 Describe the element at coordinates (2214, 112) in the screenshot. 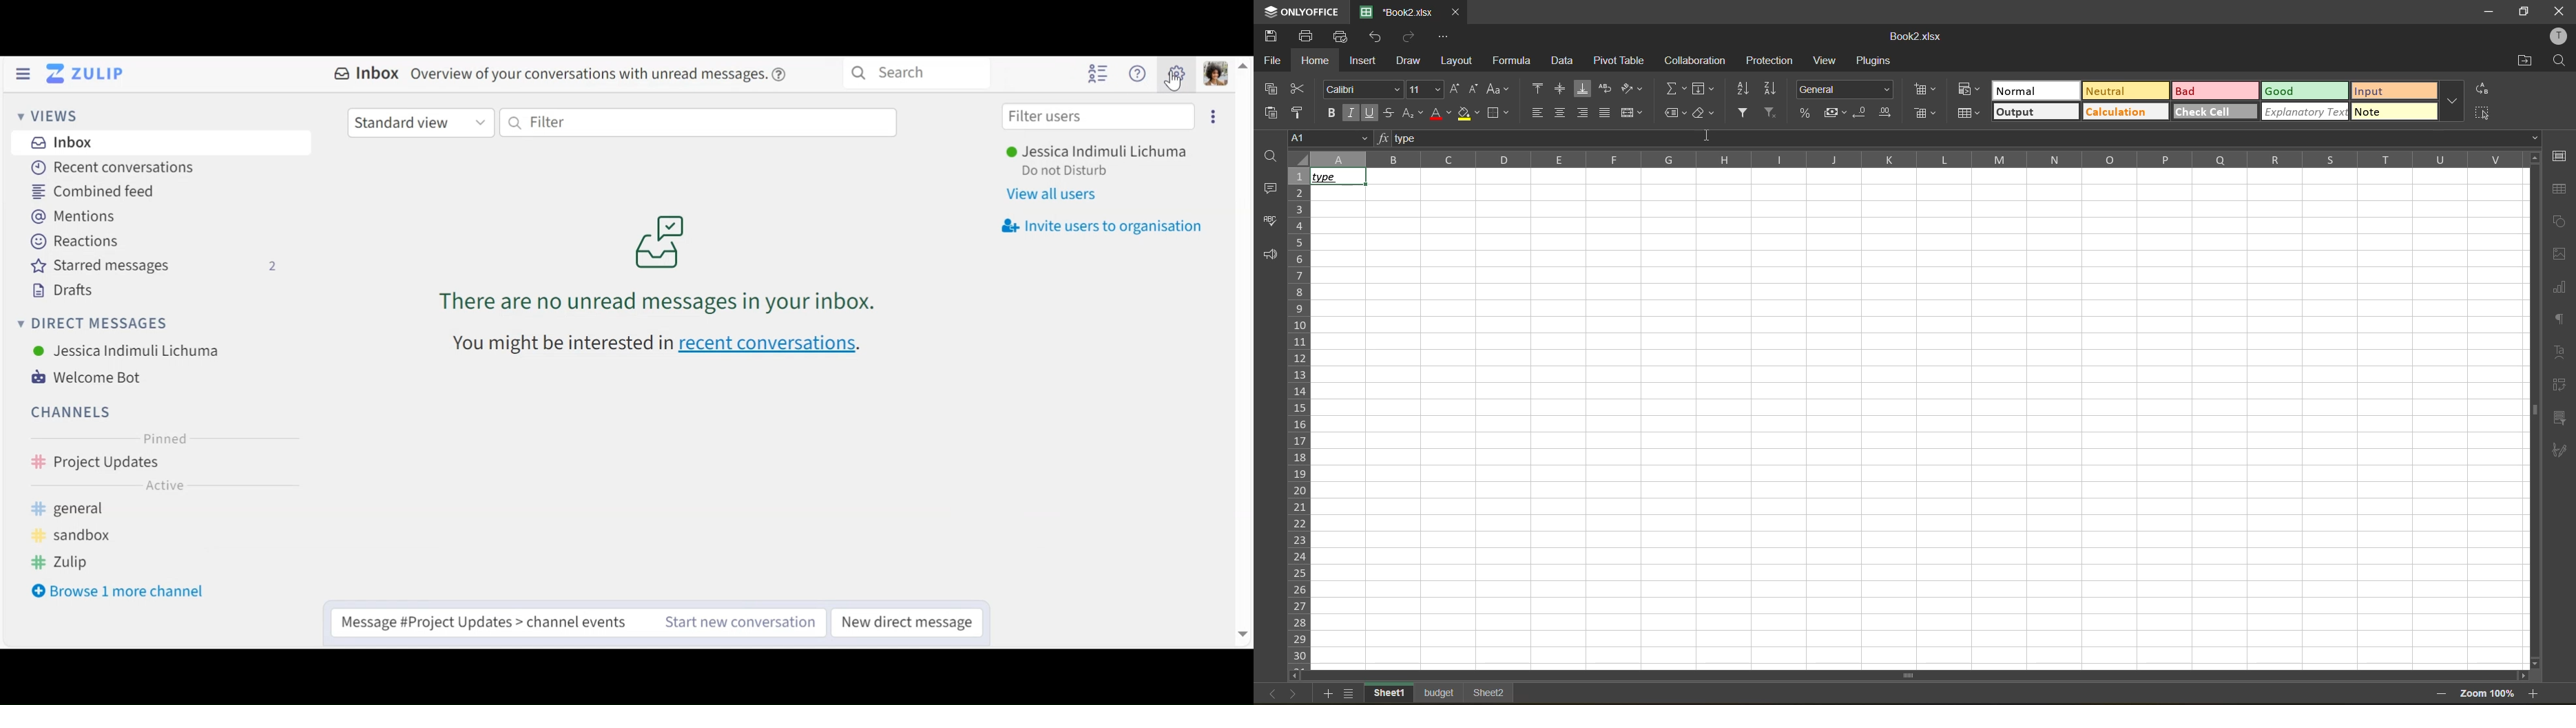

I see `check cell` at that location.